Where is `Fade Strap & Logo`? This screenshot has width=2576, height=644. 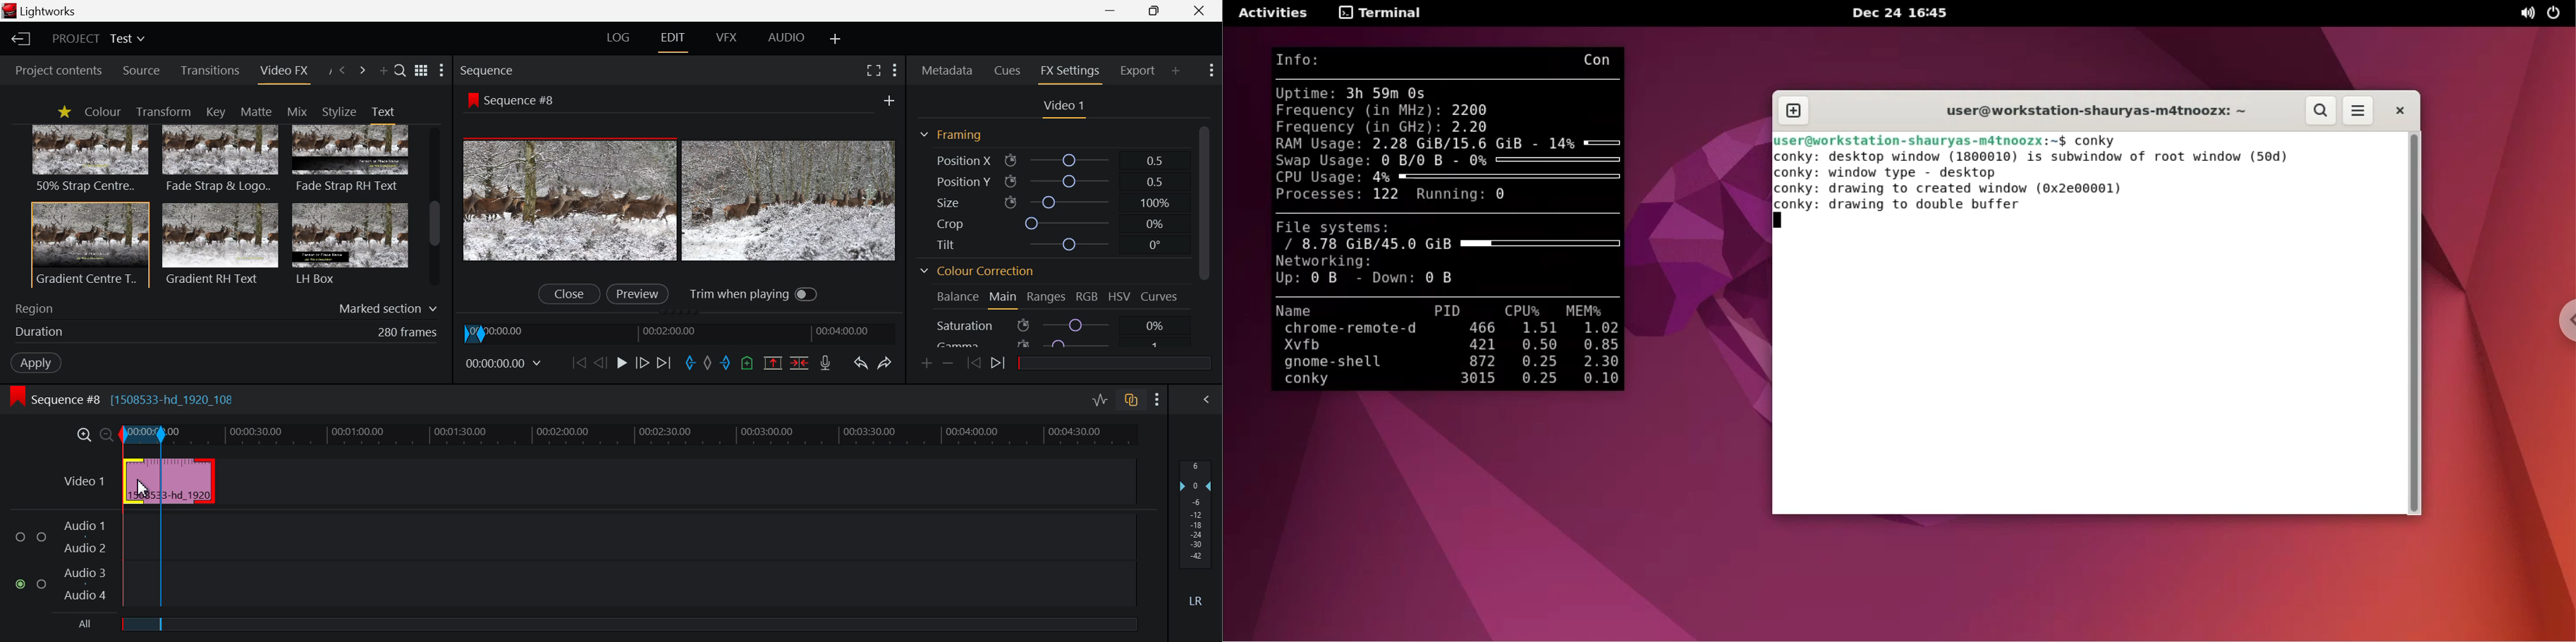 Fade Strap & Logo is located at coordinates (221, 160).